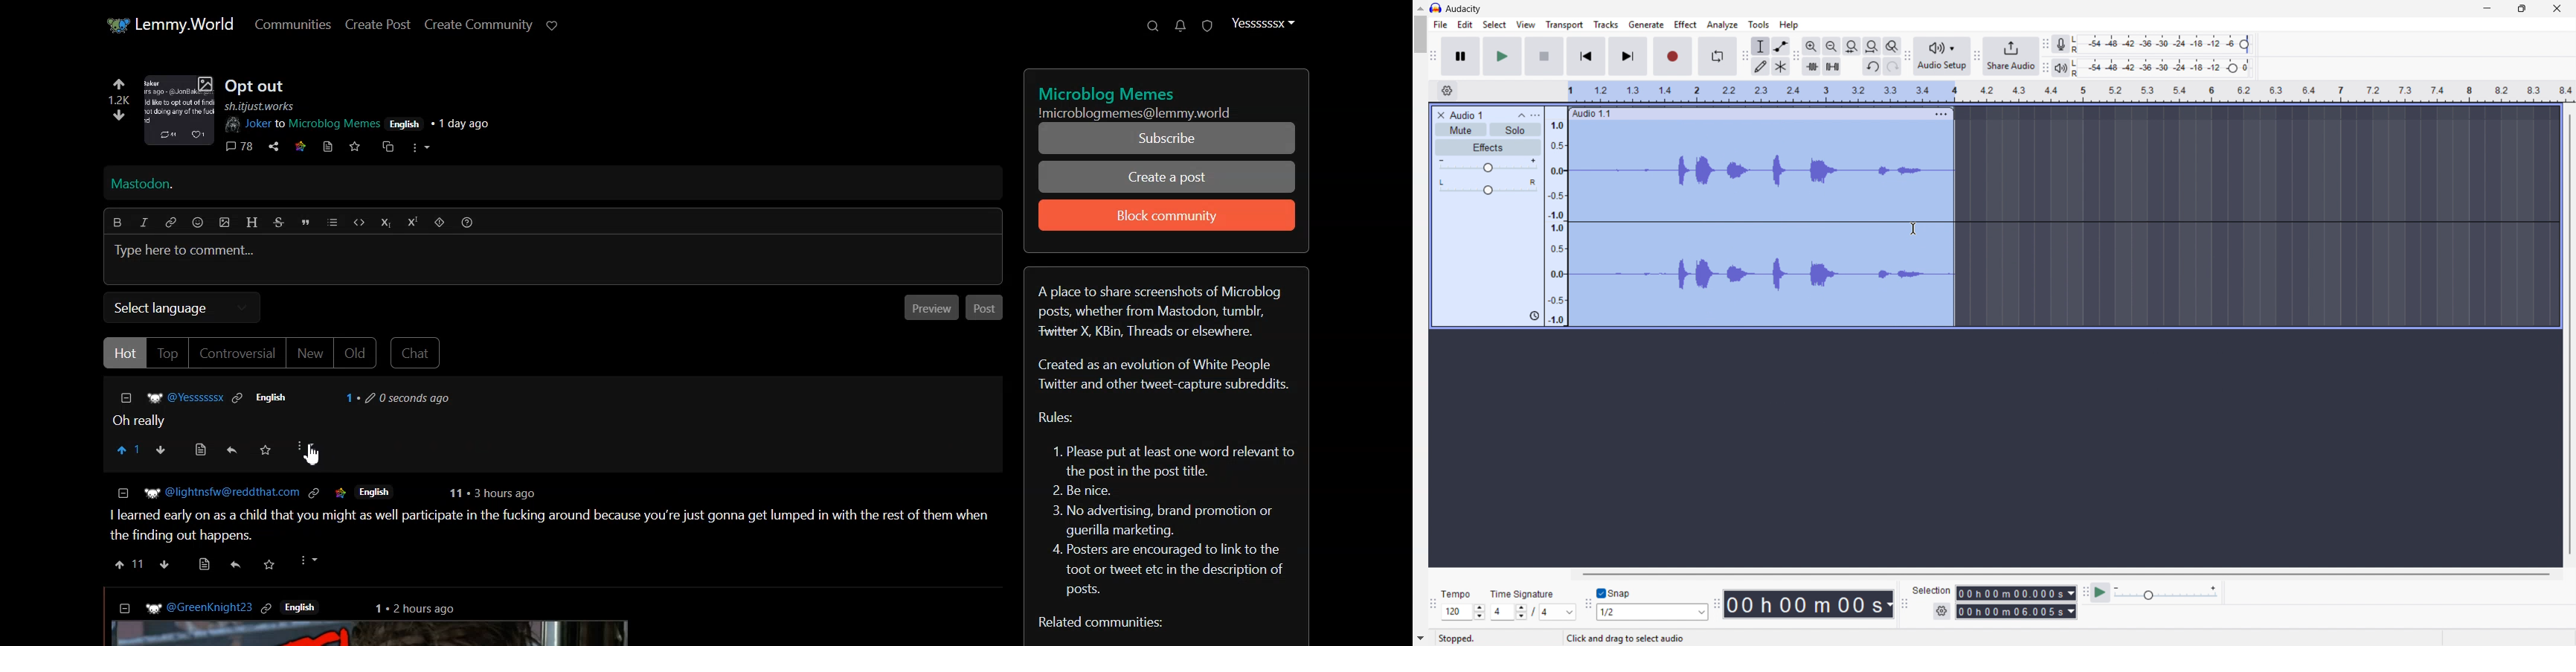  What do you see at coordinates (170, 22) in the screenshot?
I see `Home page` at bounding box center [170, 22].